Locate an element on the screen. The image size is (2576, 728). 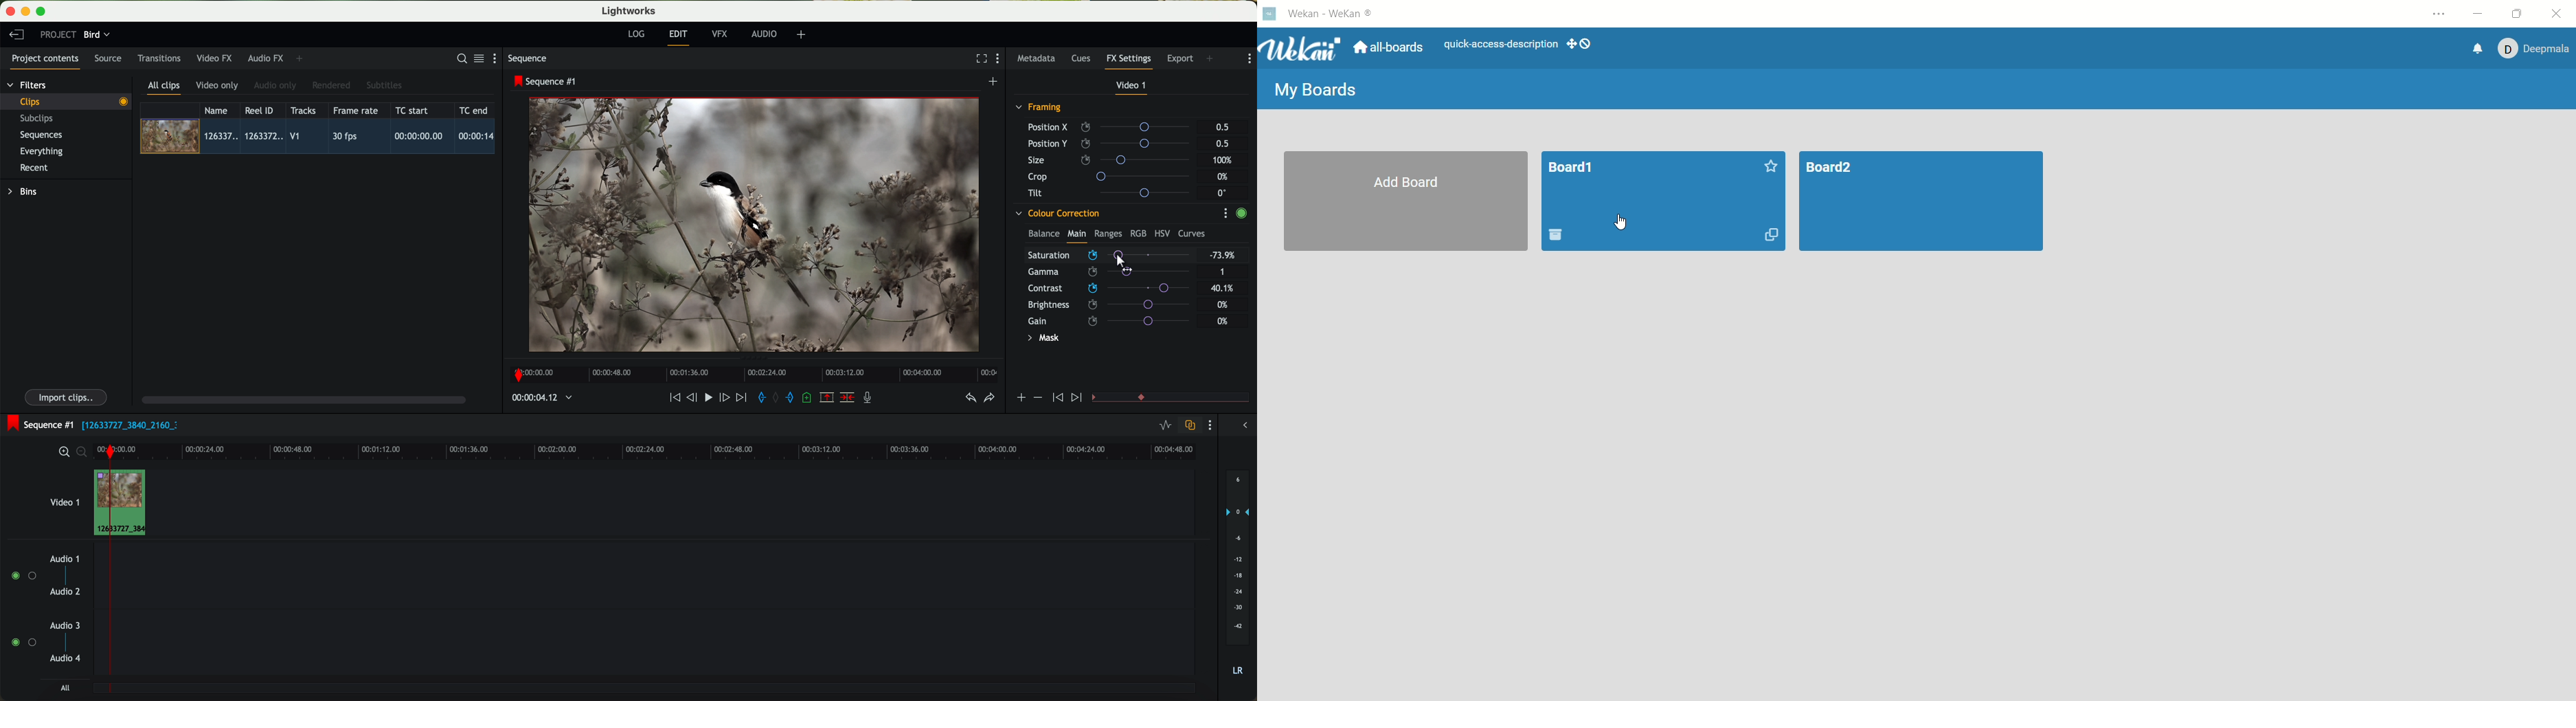
audio 1 is located at coordinates (65, 558).